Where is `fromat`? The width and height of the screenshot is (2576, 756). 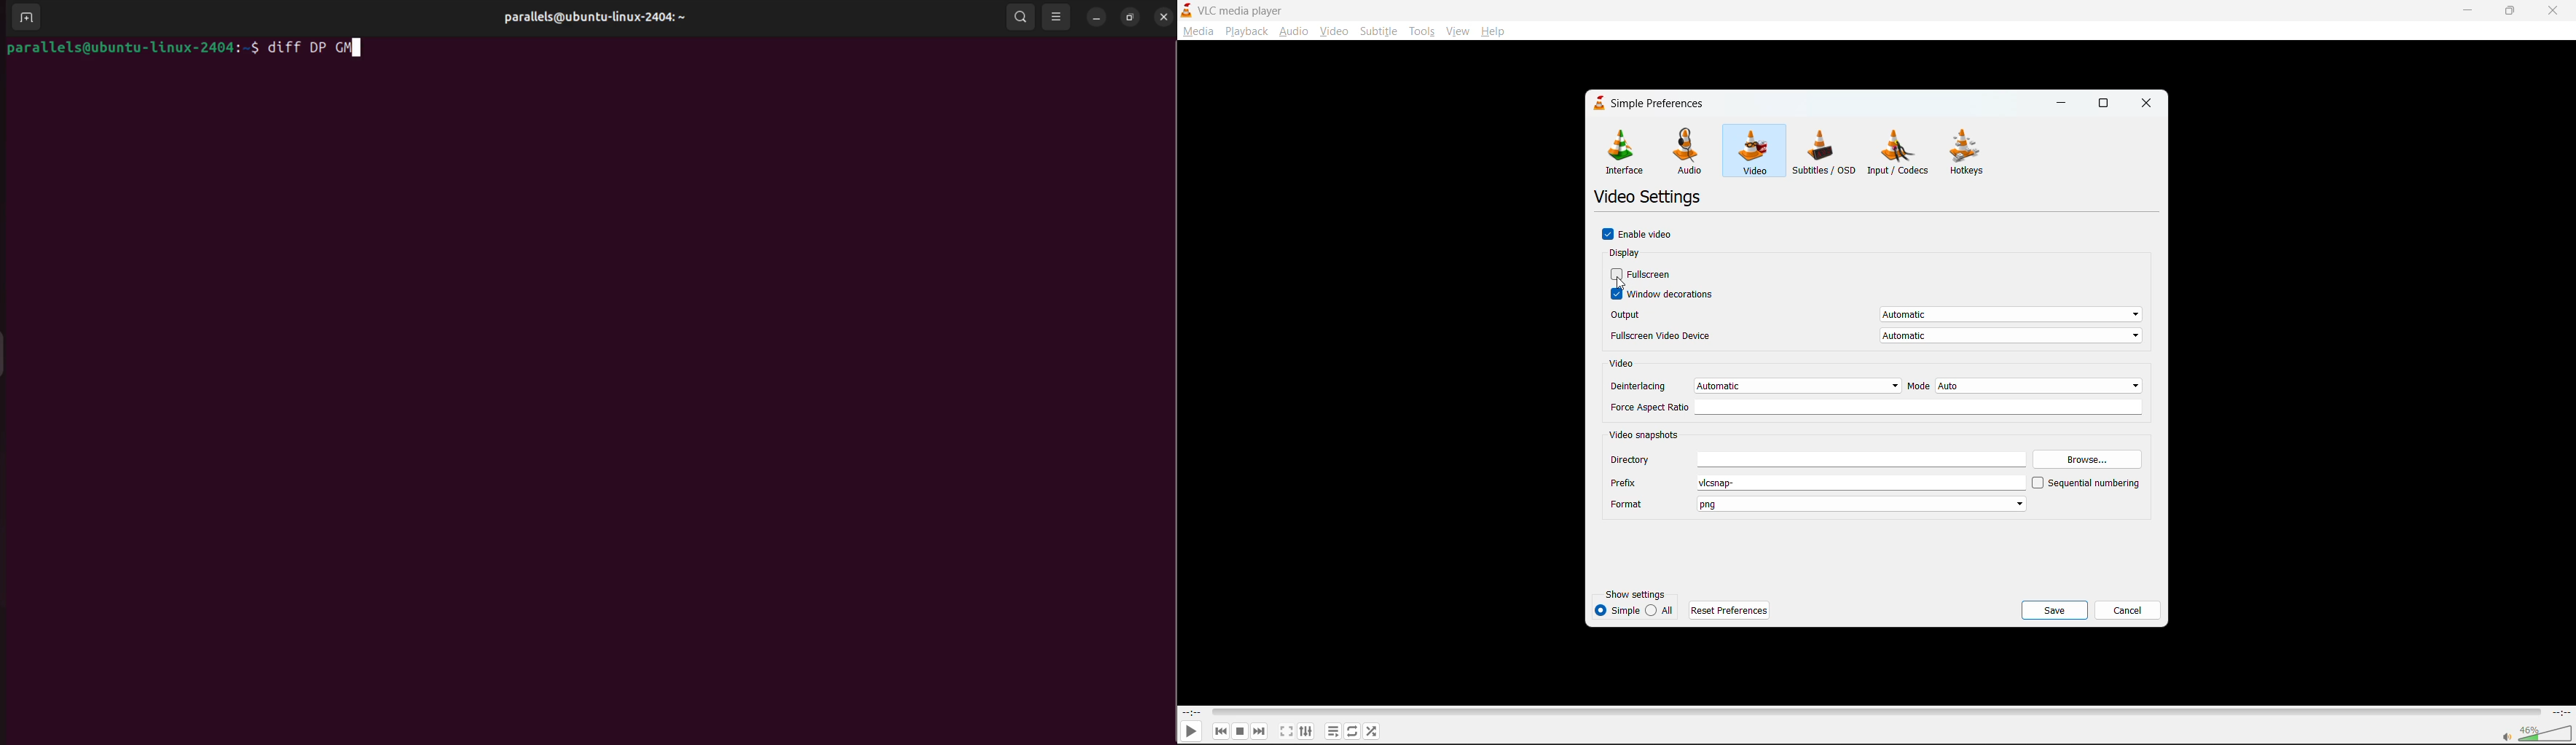
fromat is located at coordinates (1823, 502).